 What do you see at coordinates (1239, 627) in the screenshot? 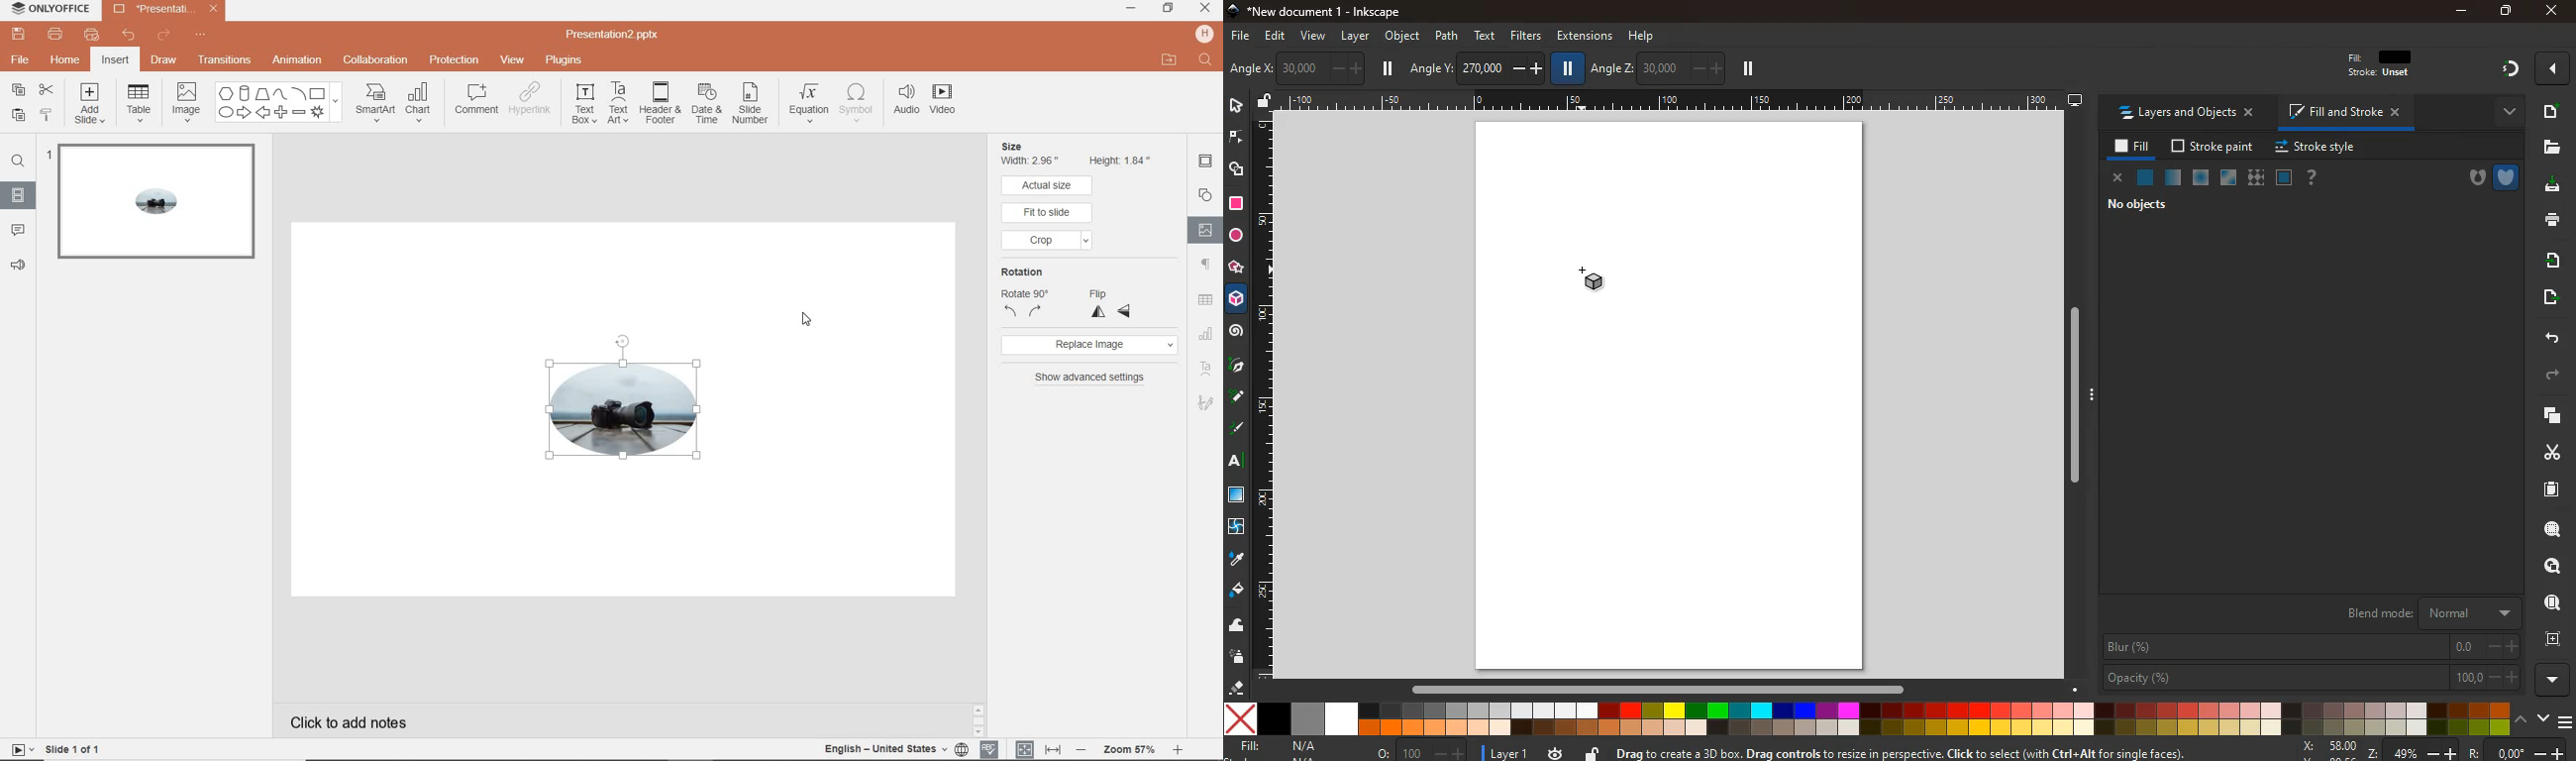
I see `wave` at bounding box center [1239, 627].